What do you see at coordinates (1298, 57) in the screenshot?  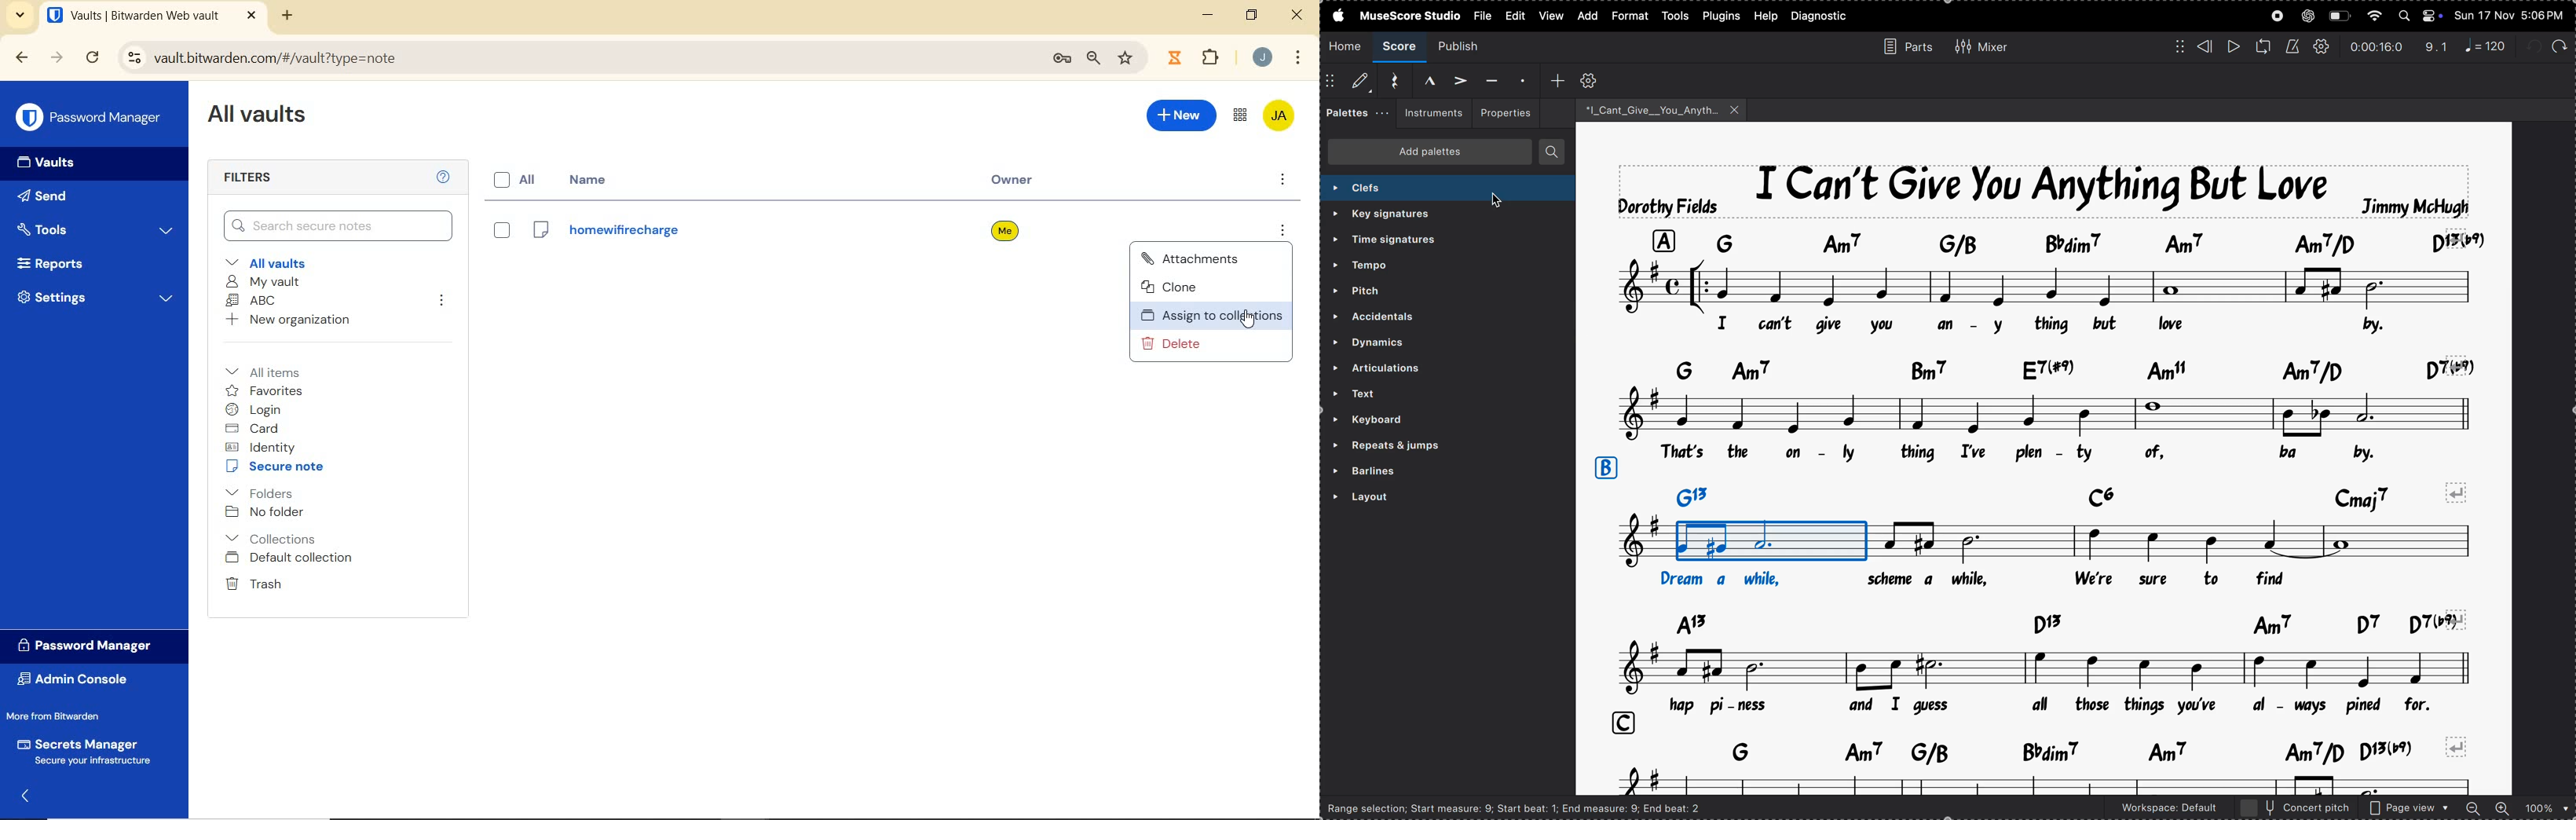 I see `customize Google chrome` at bounding box center [1298, 57].